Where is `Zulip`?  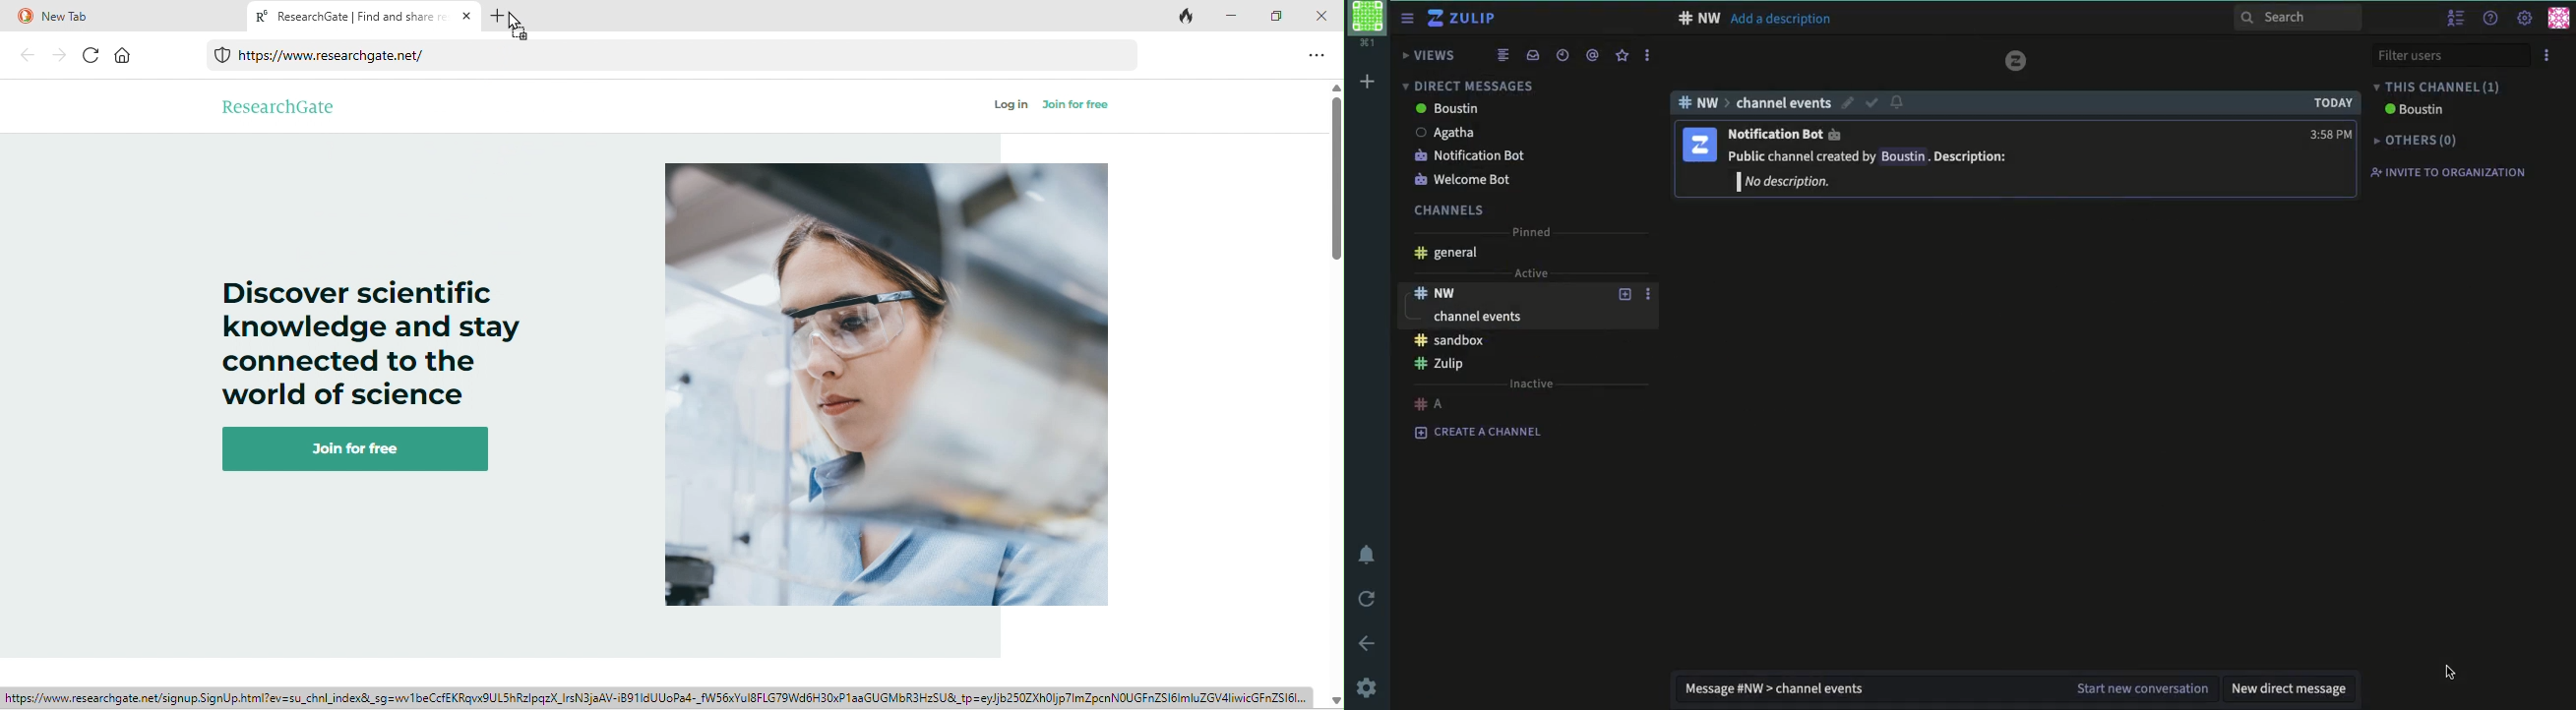
Zulip is located at coordinates (1449, 361).